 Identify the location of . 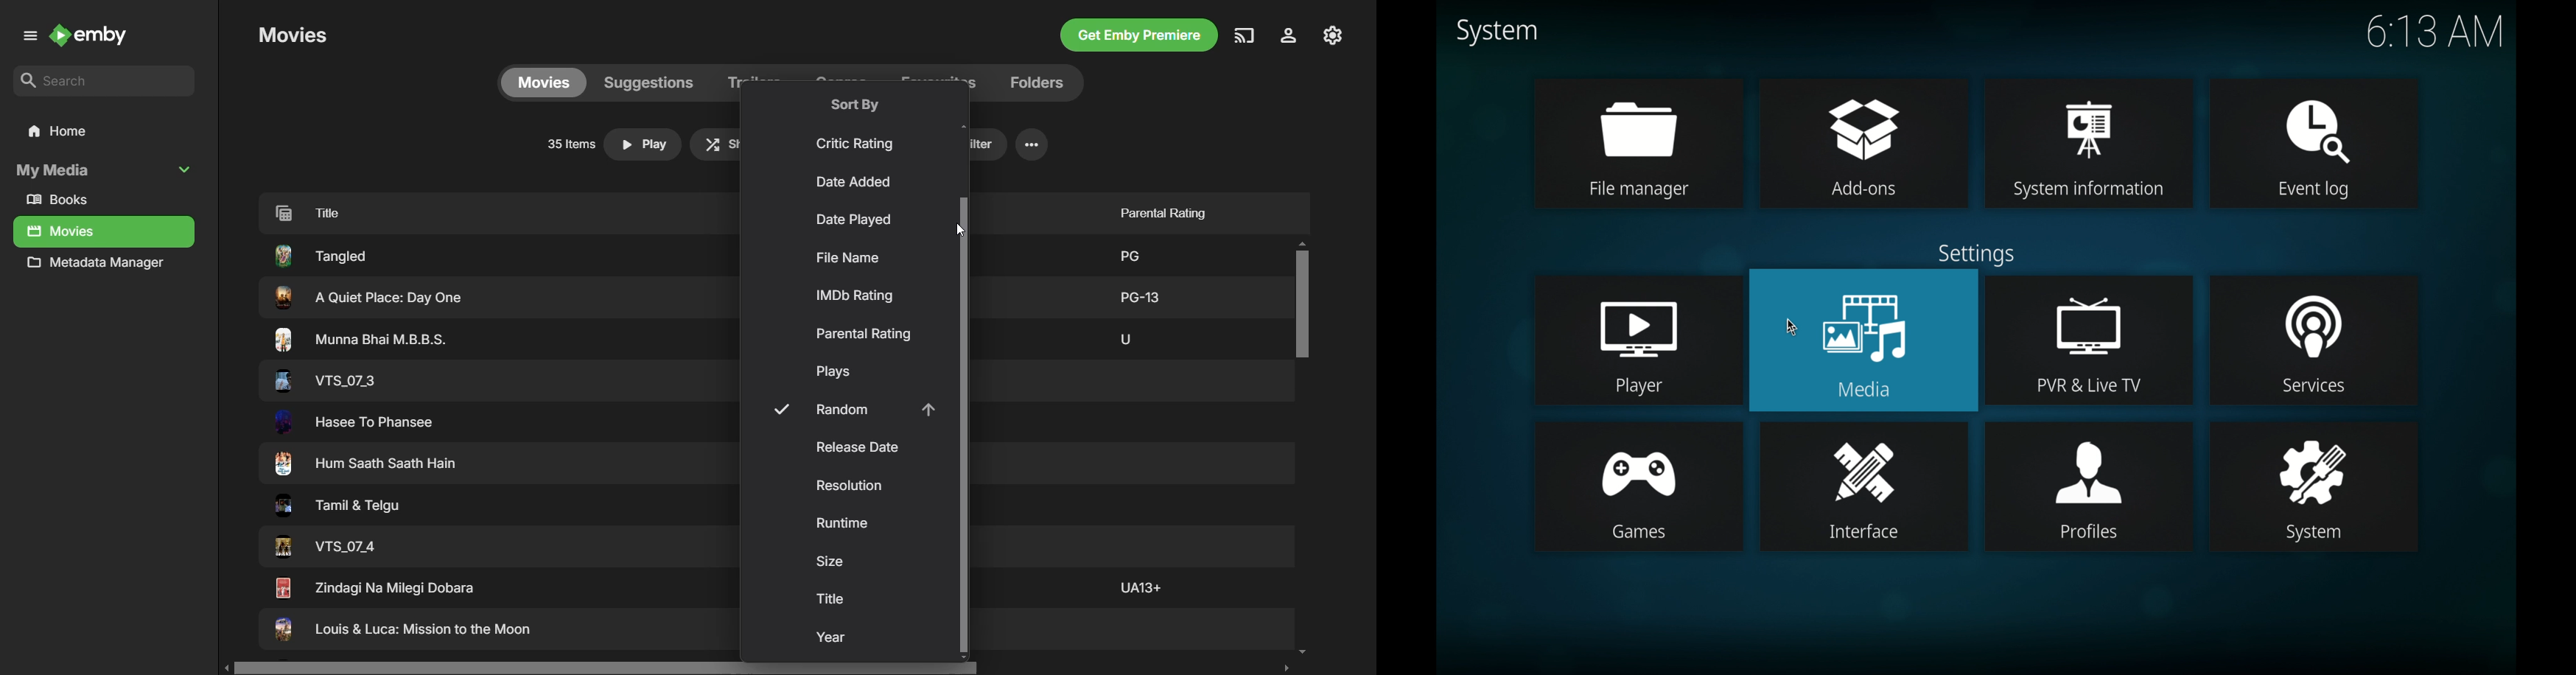
(365, 298).